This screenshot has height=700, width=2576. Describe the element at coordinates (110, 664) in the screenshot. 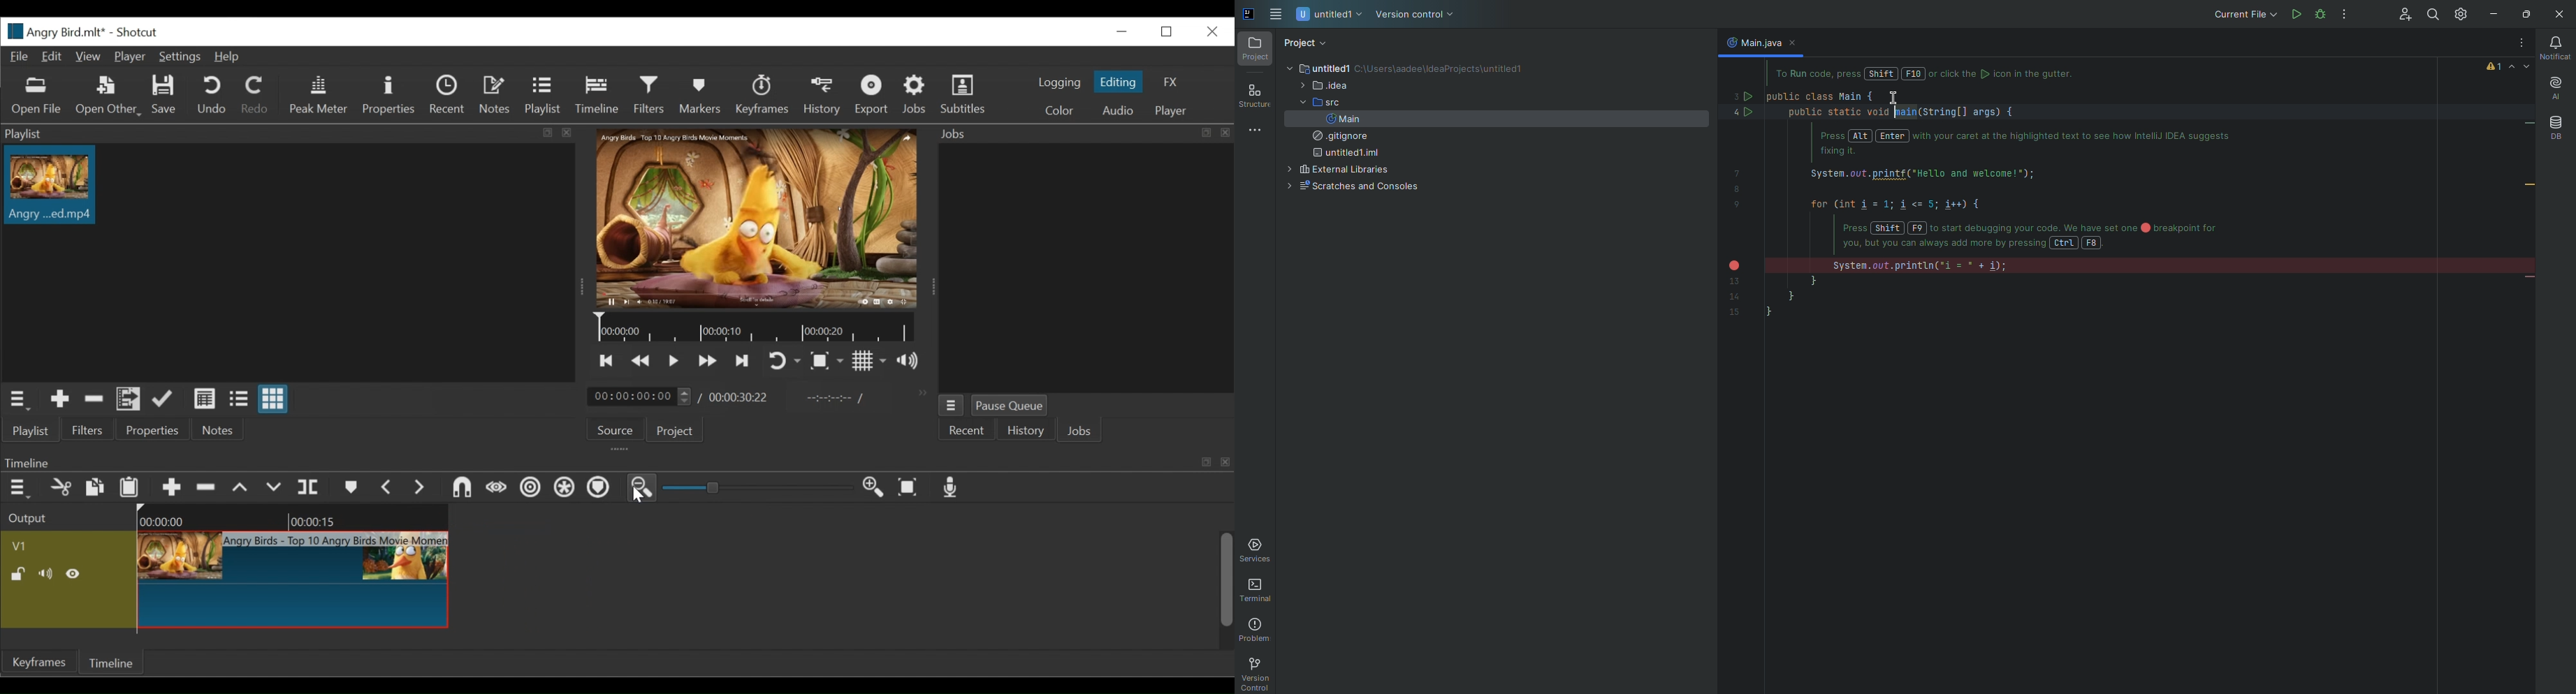

I see `Timelie` at that location.